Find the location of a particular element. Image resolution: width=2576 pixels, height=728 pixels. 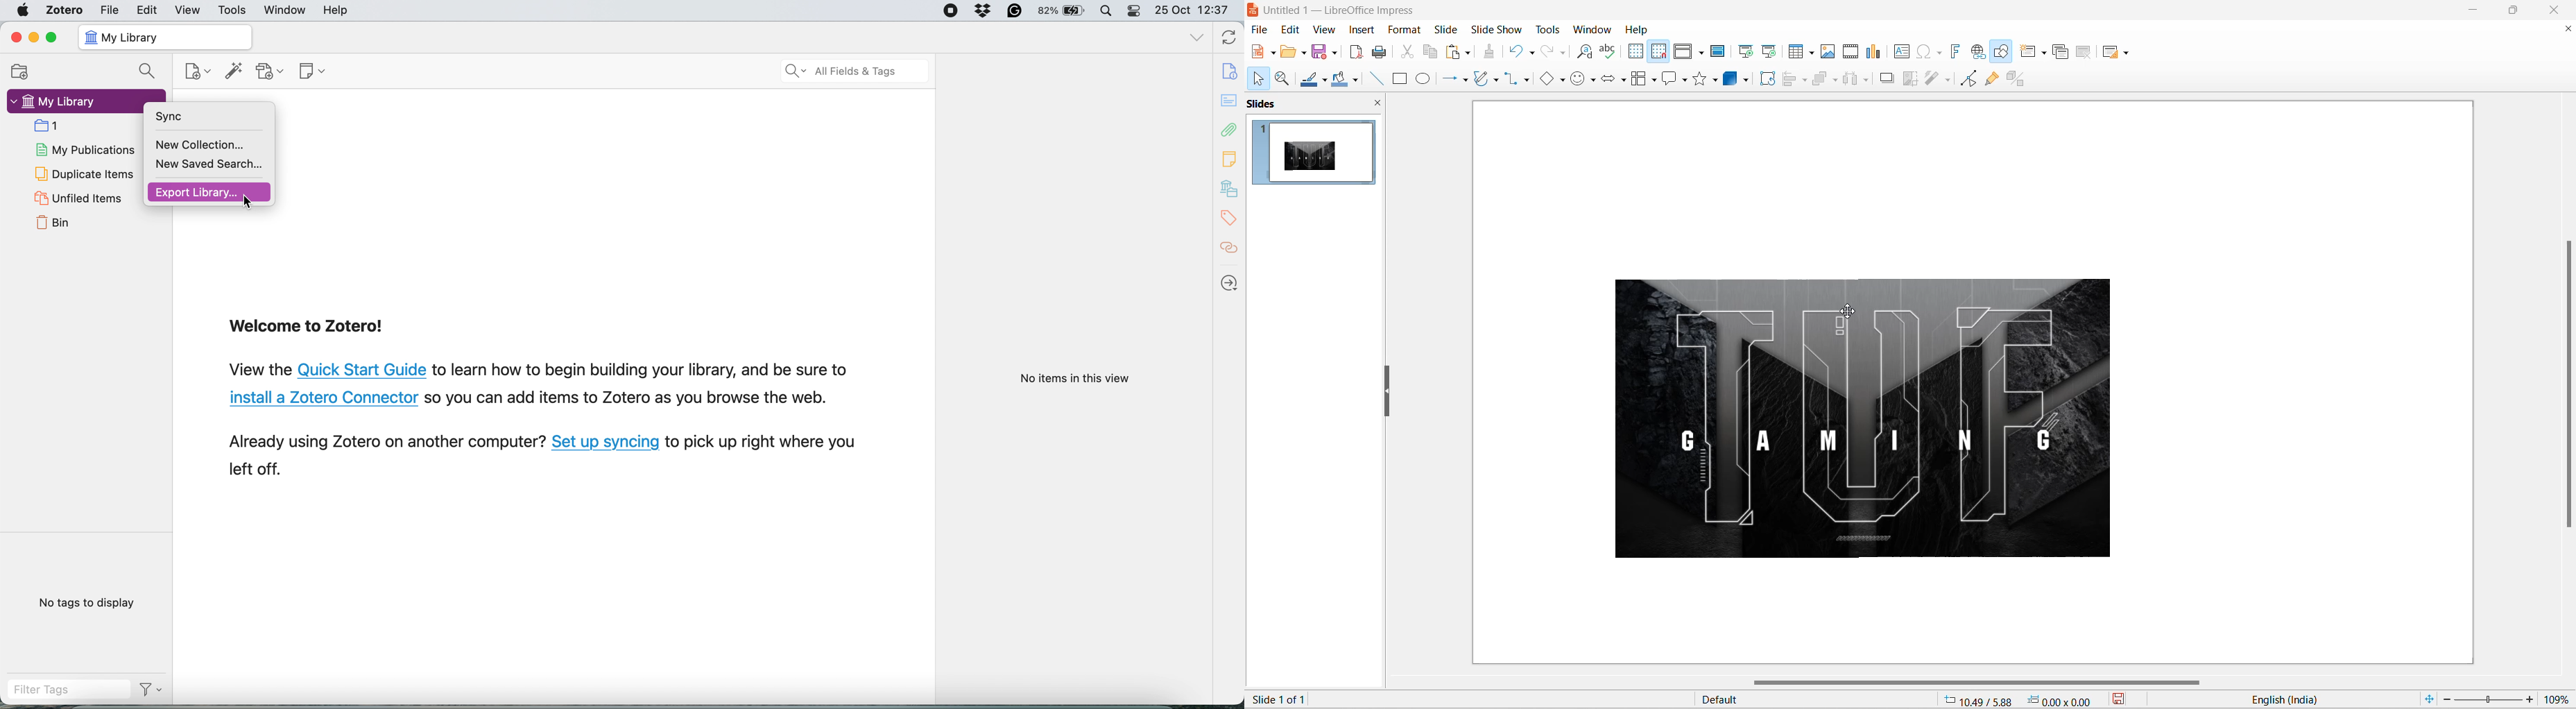

cut is located at coordinates (1409, 51).